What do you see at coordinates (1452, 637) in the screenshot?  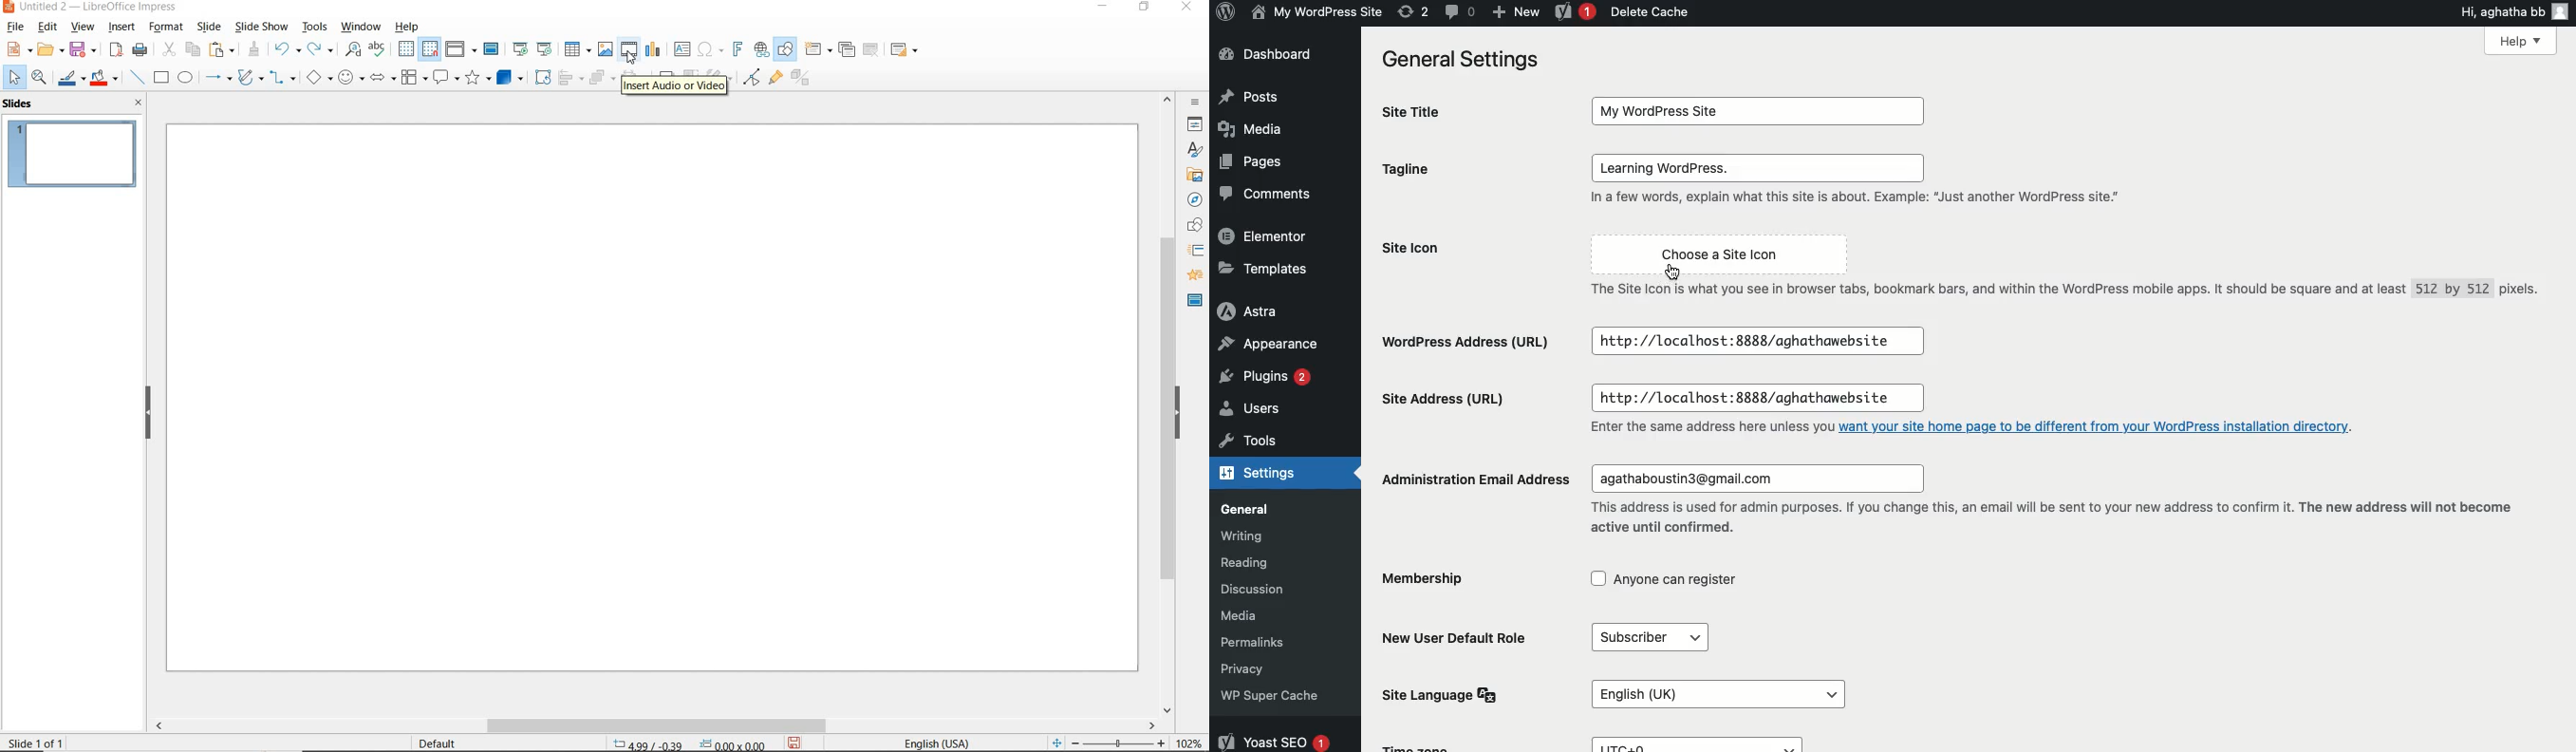 I see `New user default role` at bounding box center [1452, 637].